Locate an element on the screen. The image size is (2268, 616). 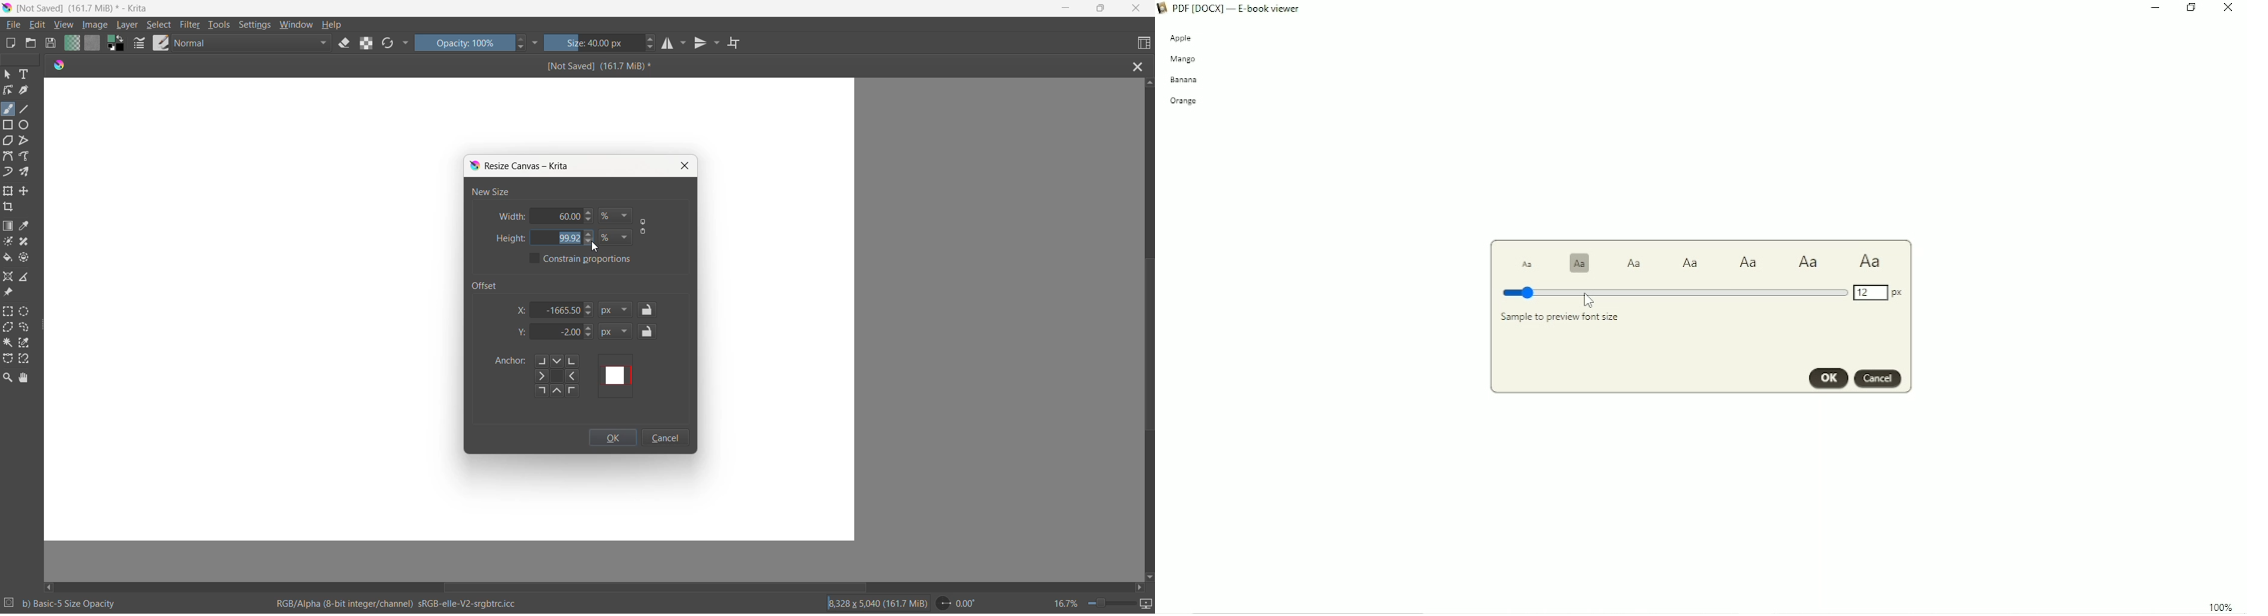
assistant tool is located at coordinates (10, 278).